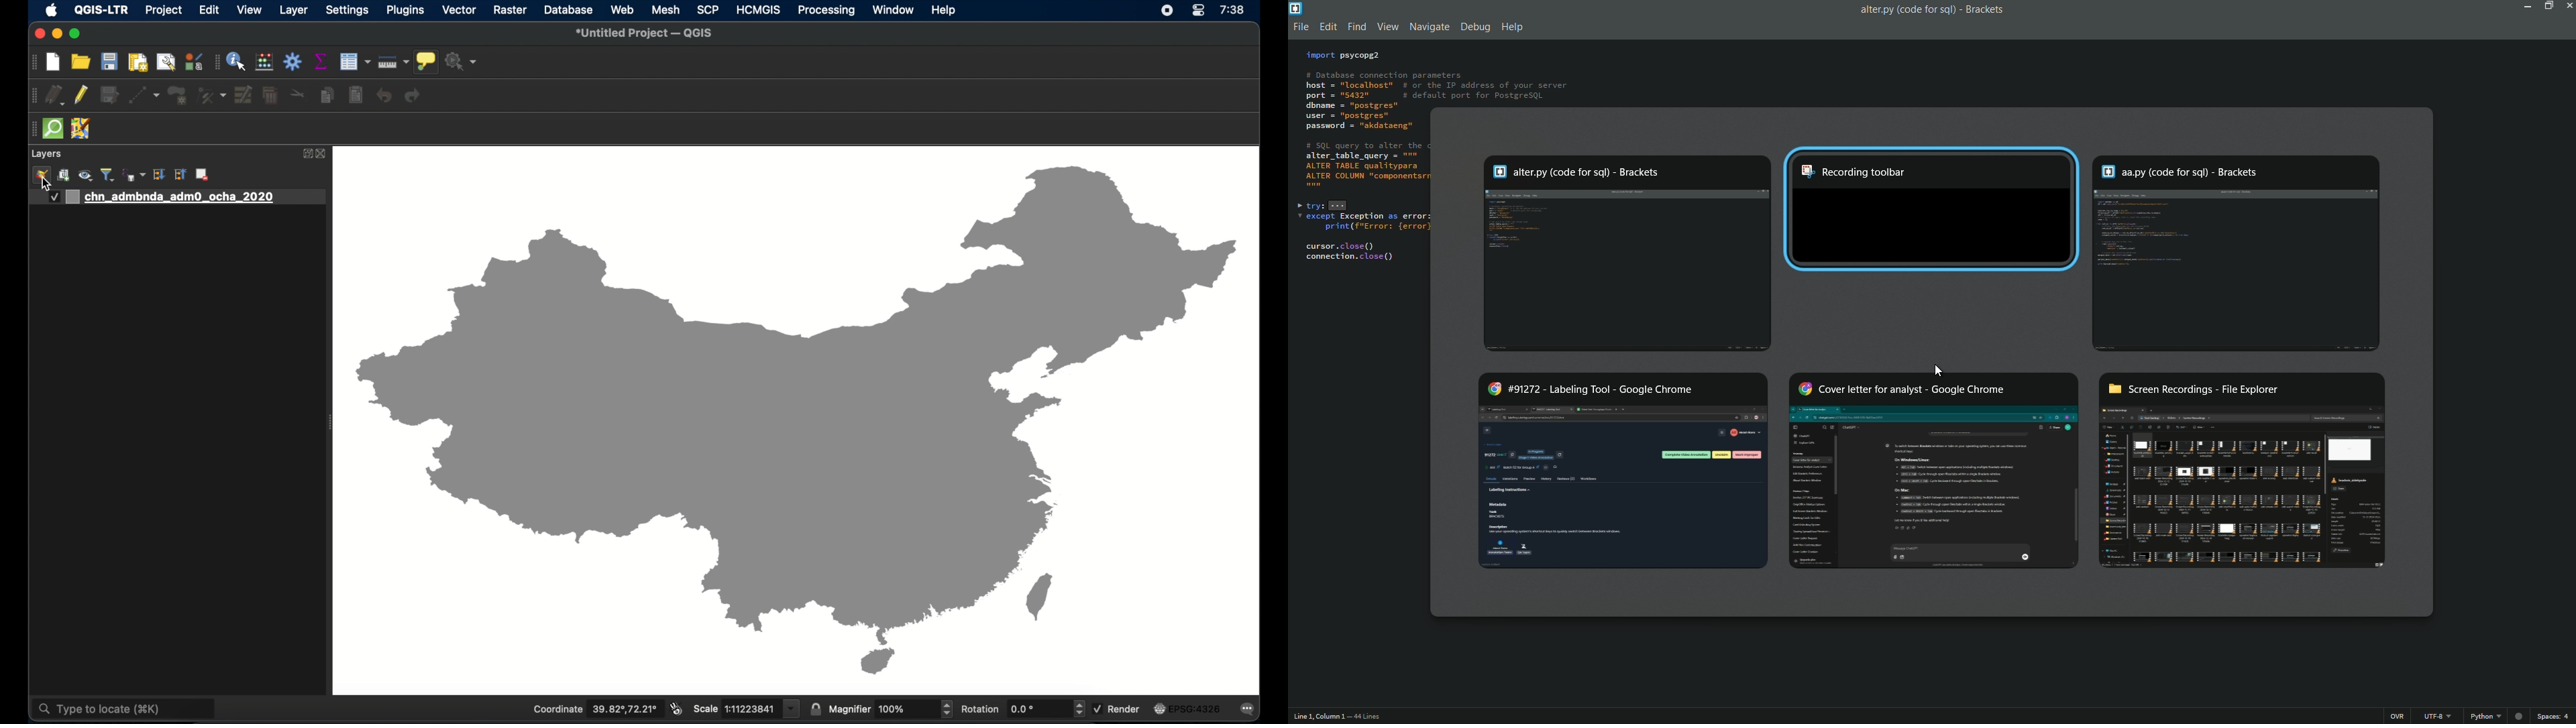 The width and height of the screenshot is (2576, 728). What do you see at coordinates (64, 176) in the screenshot?
I see `add group` at bounding box center [64, 176].